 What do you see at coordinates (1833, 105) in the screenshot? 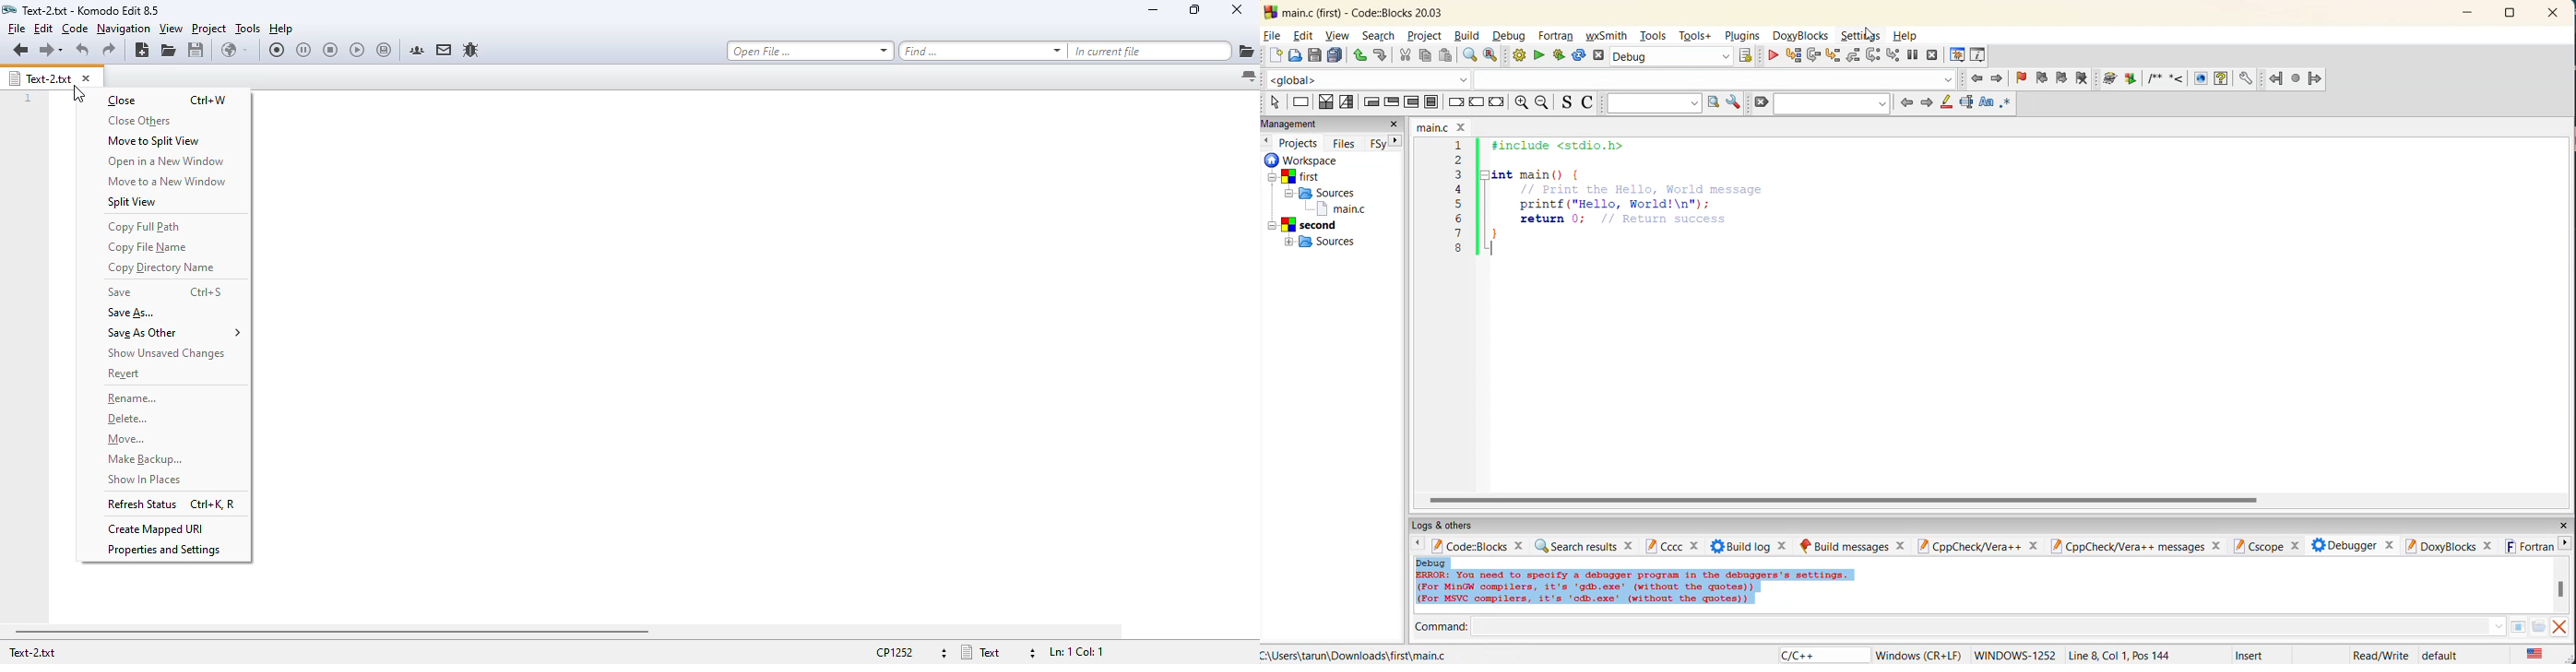
I see `search` at bounding box center [1833, 105].